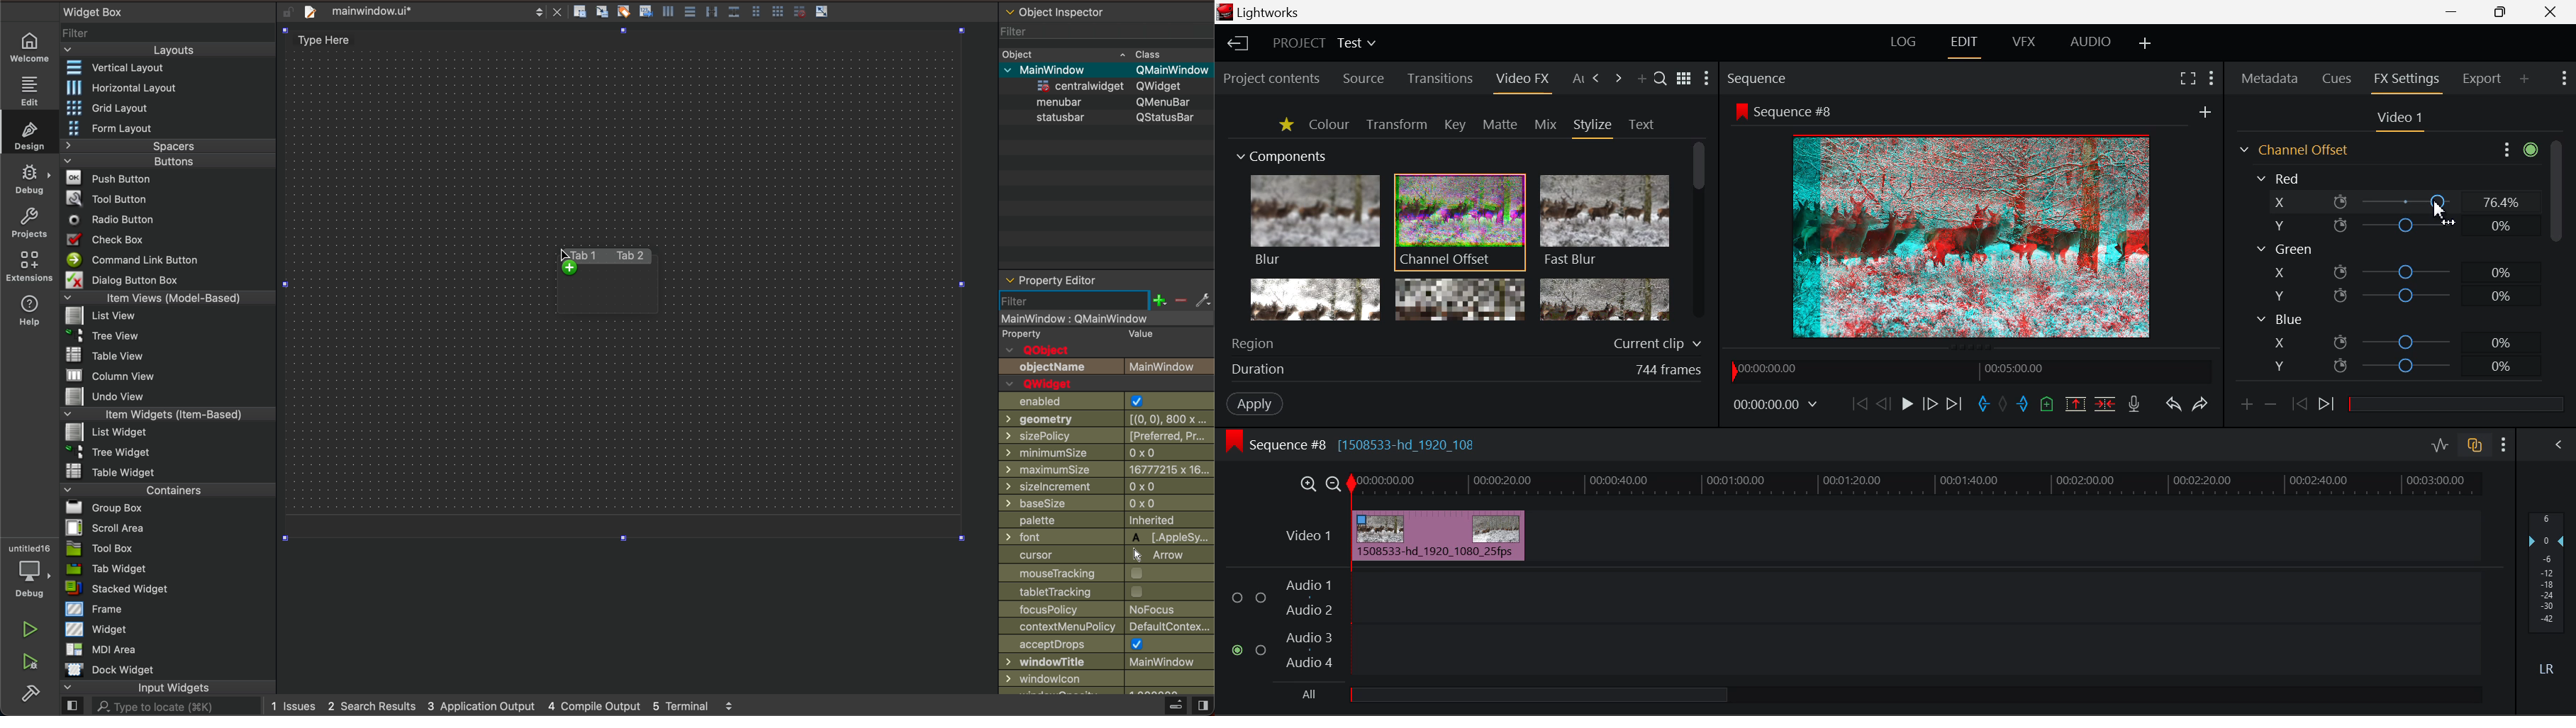 The height and width of the screenshot is (728, 2576). I want to click on property editor, so click(1096, 278).